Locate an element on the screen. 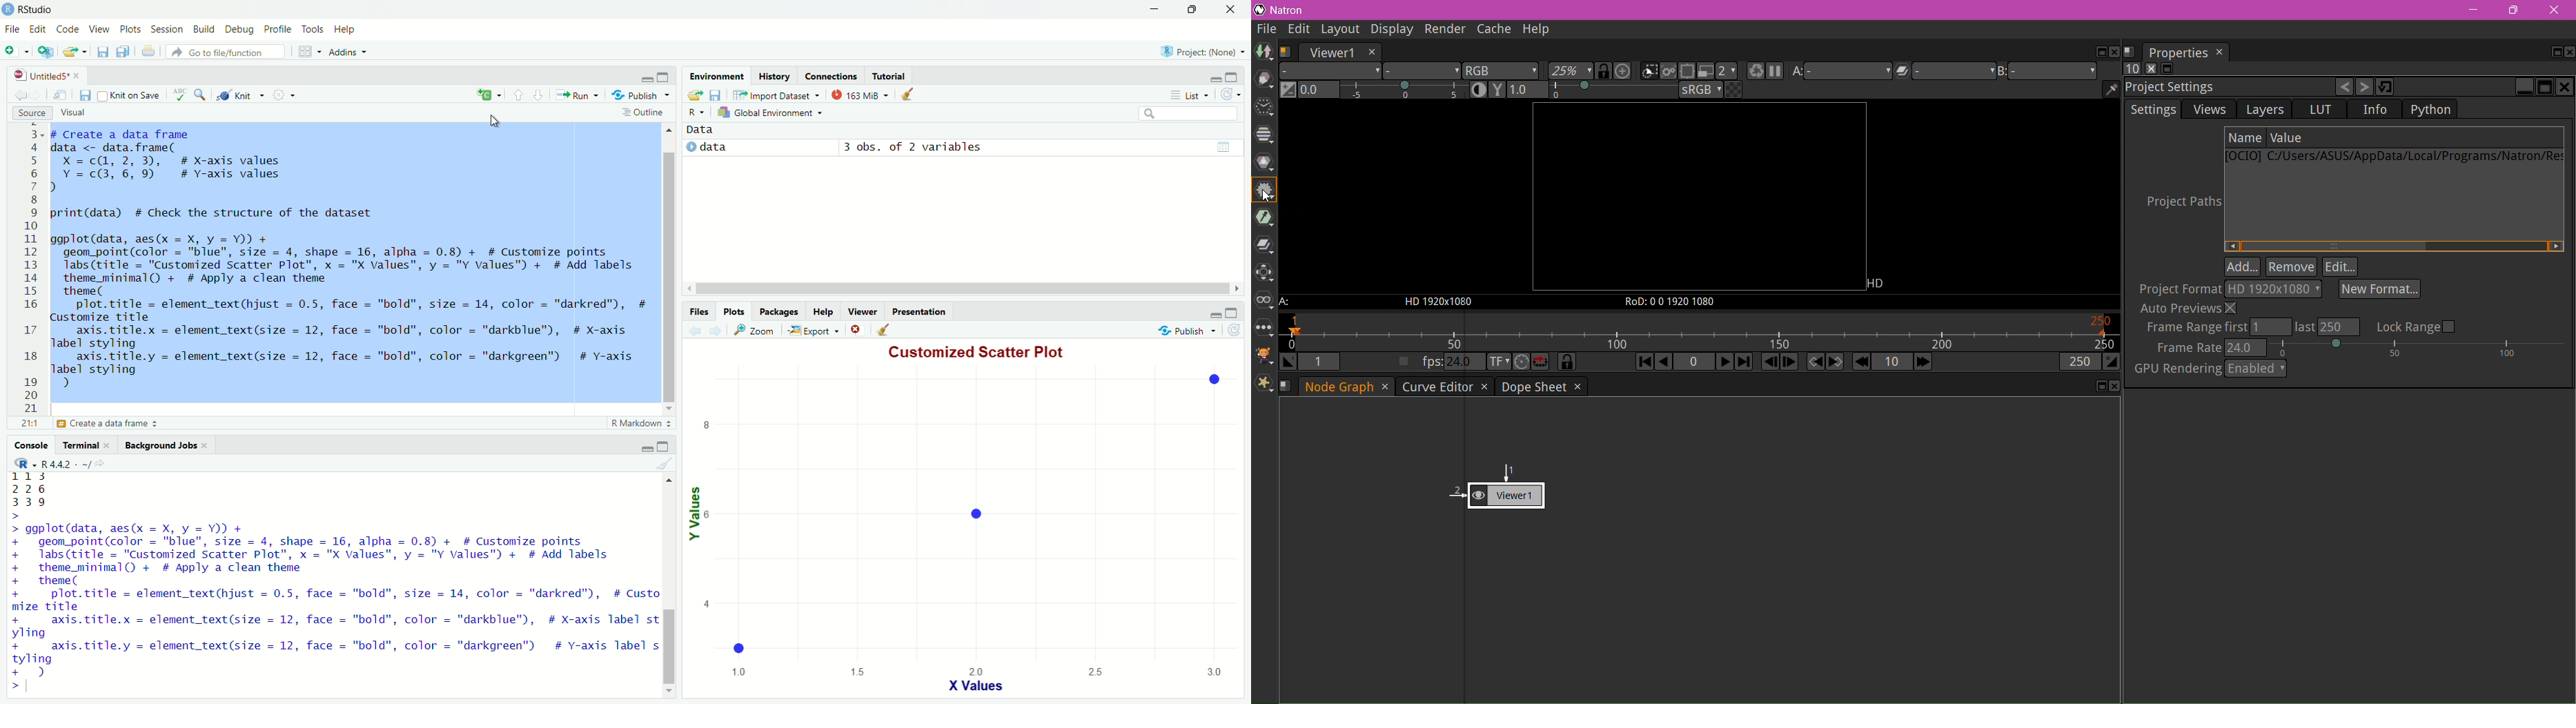 The height and width of the screenshot is (728, 2576). Edit is located at coordinates (38, 31).